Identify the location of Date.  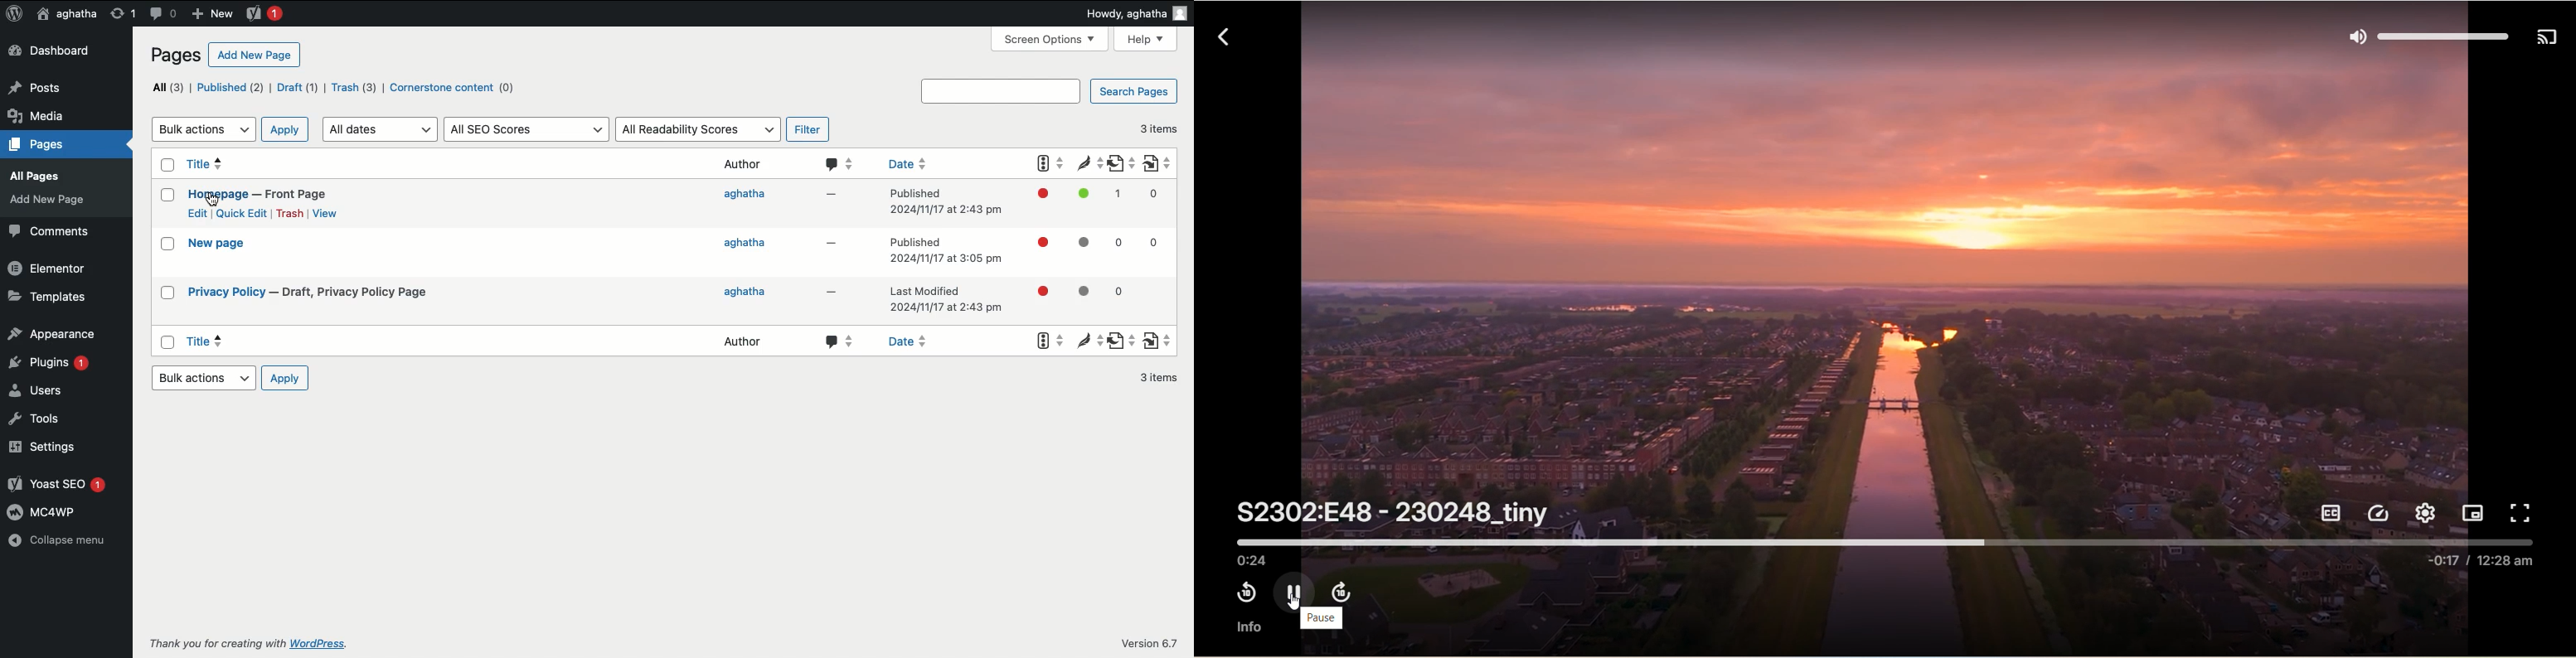
(946, 251).